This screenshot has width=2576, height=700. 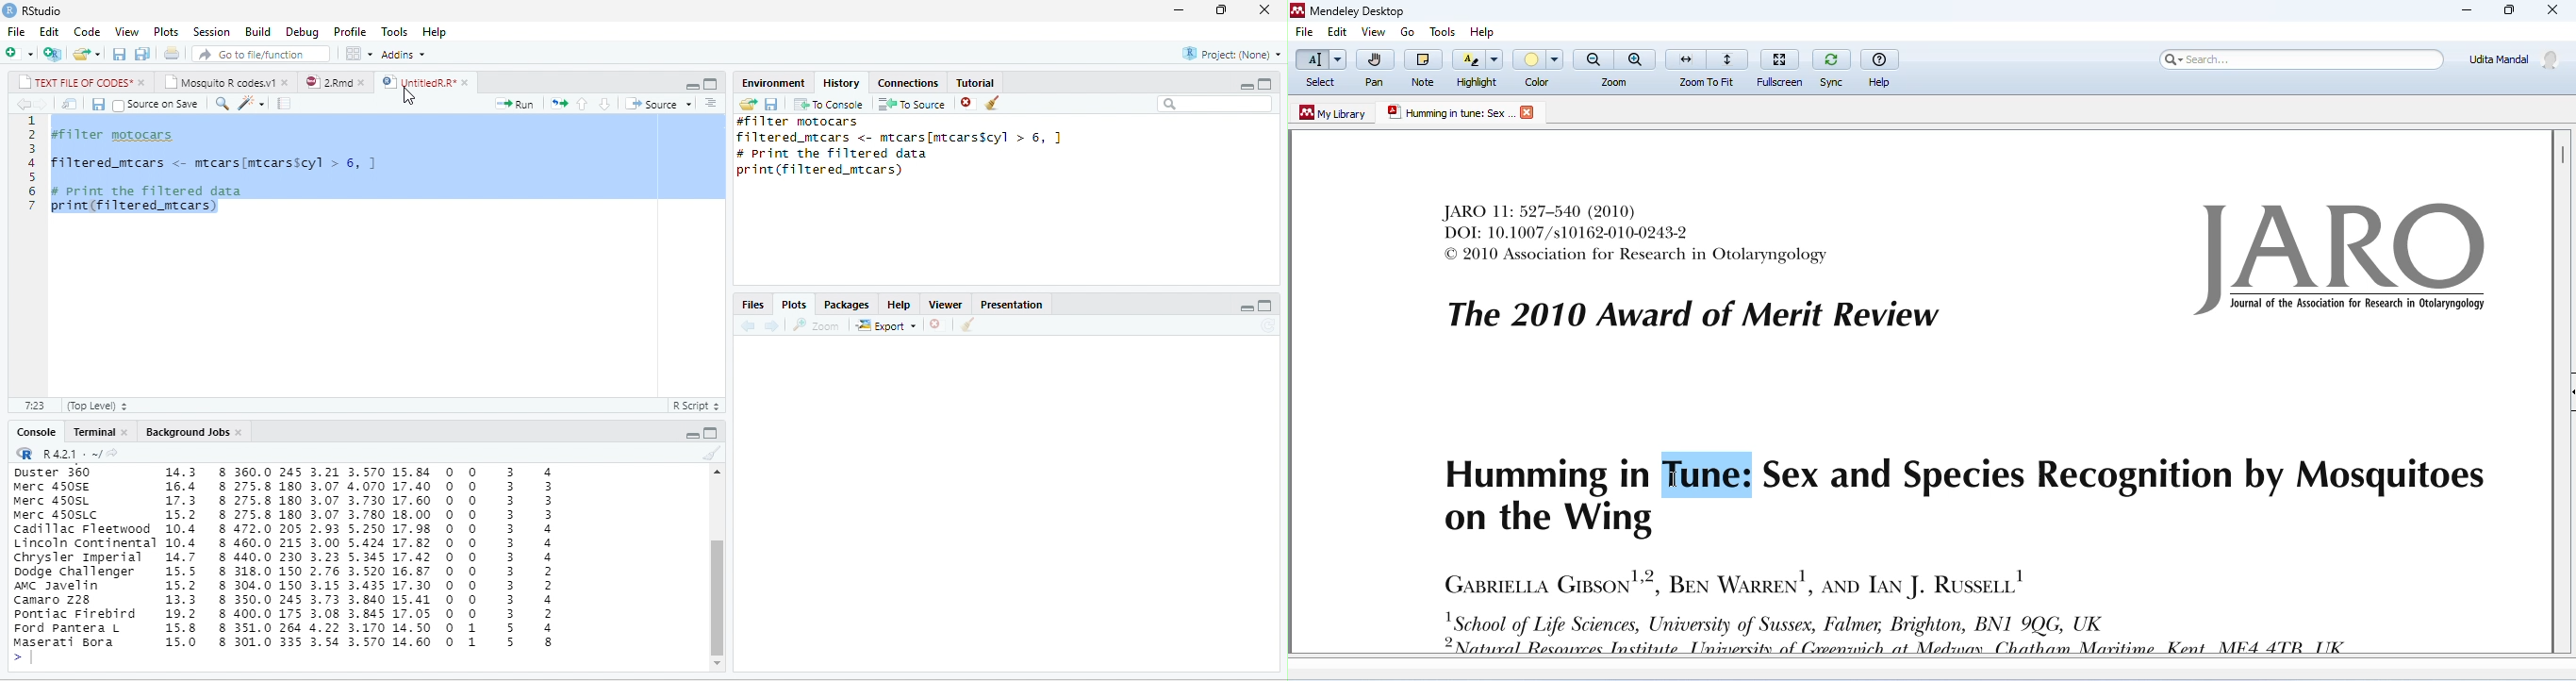 What do you see at coordinates (144, 82) in the screenshot?
I see `close` at bounding box center [144, 82].